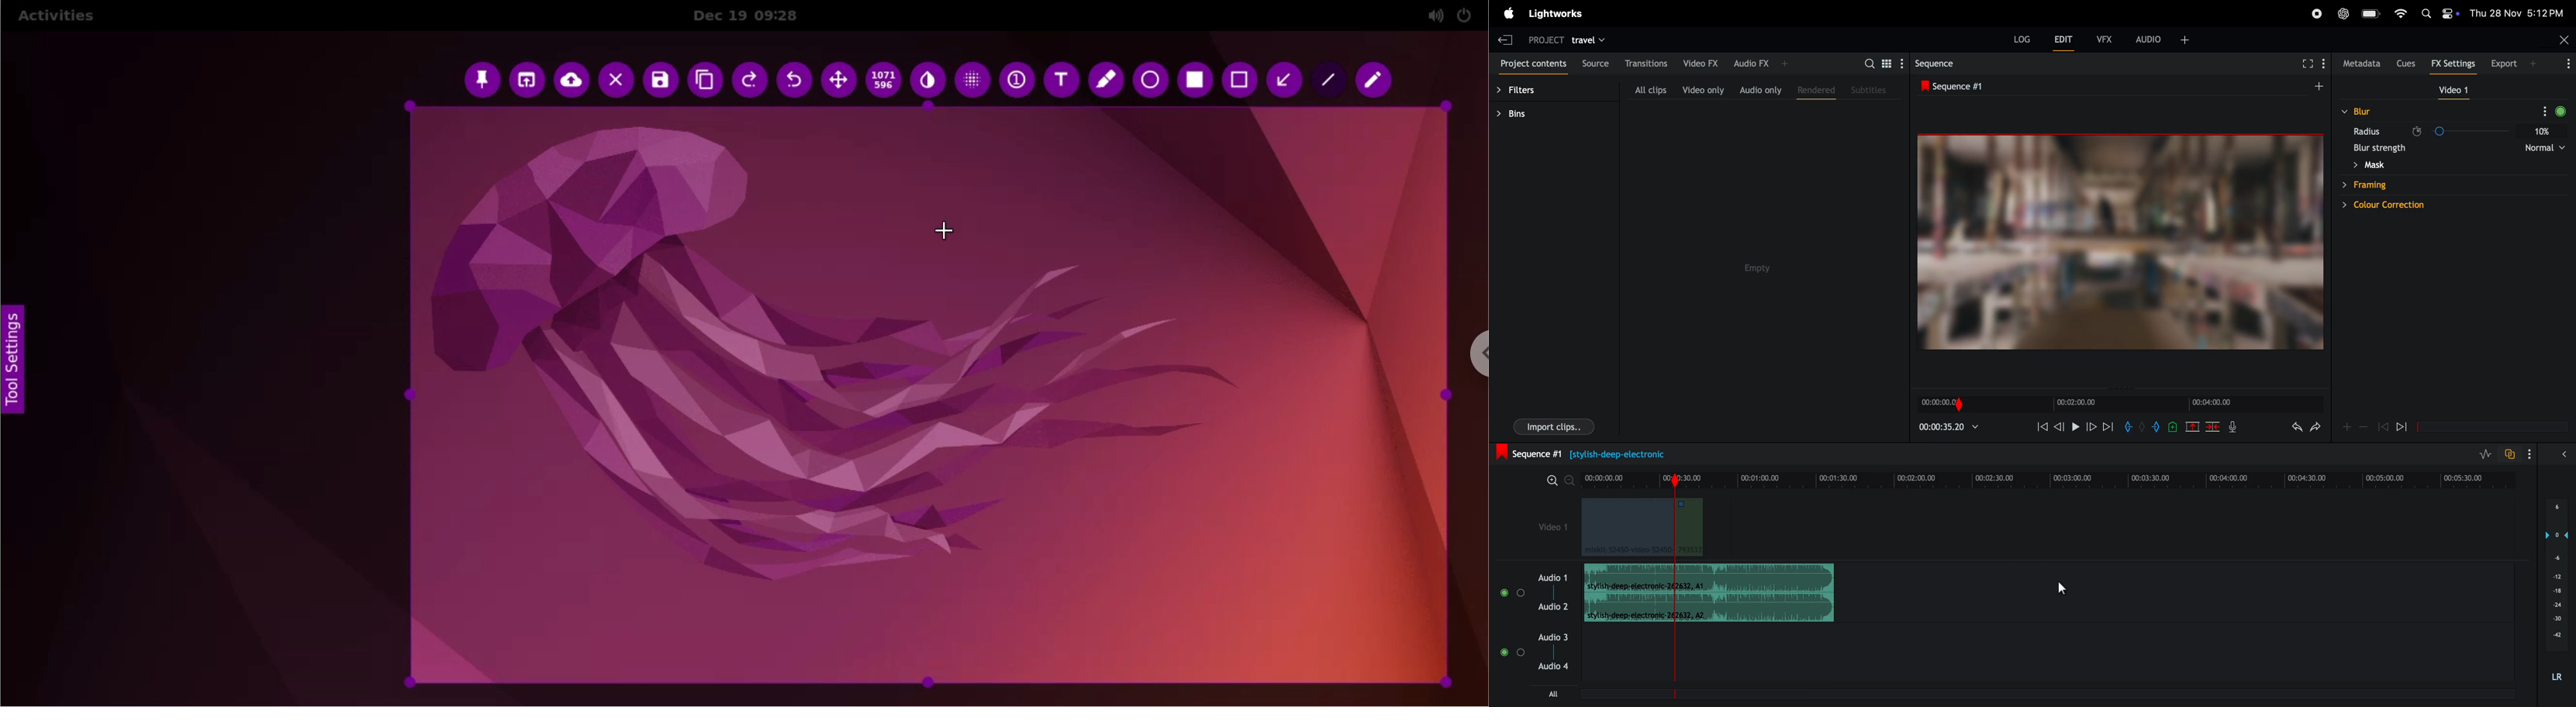  I want to click on tool settings, so click(18, 364).